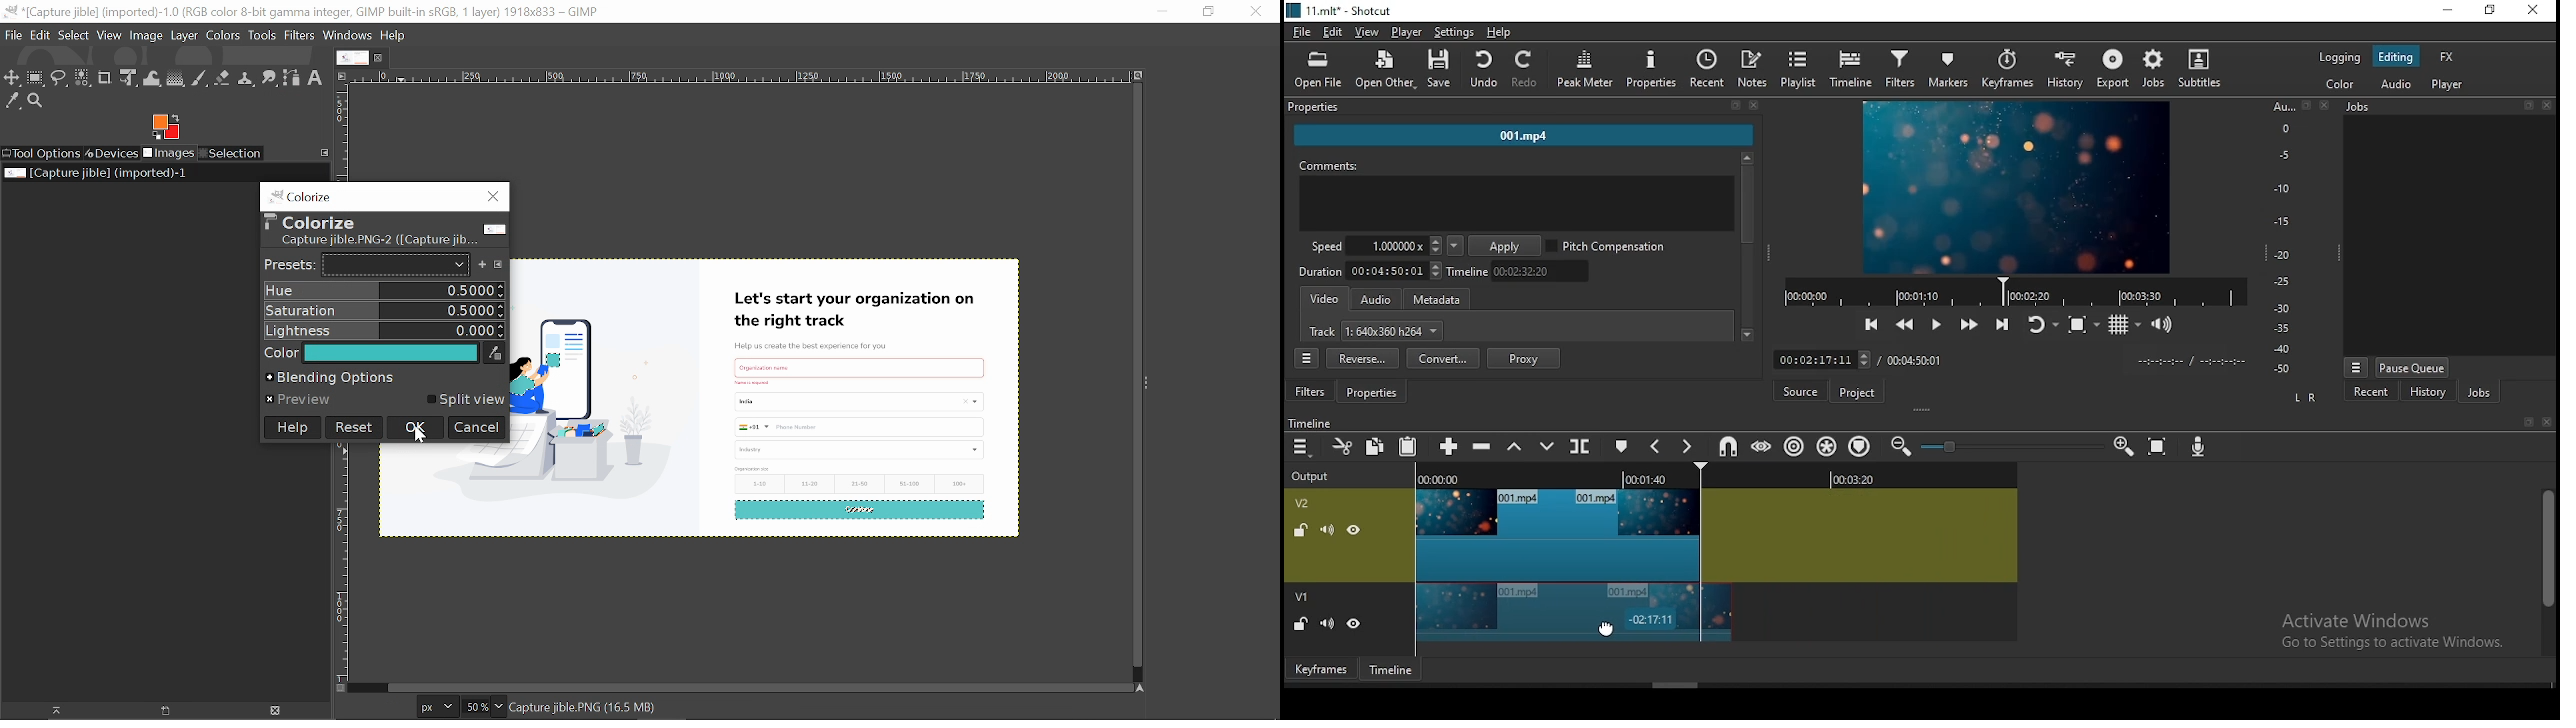 The height and width of the screenshot is (728, 2576). What do you see at coordinates (353, 58) in the screenshot?
I see `Current tab` at bounding box center [353, 58].